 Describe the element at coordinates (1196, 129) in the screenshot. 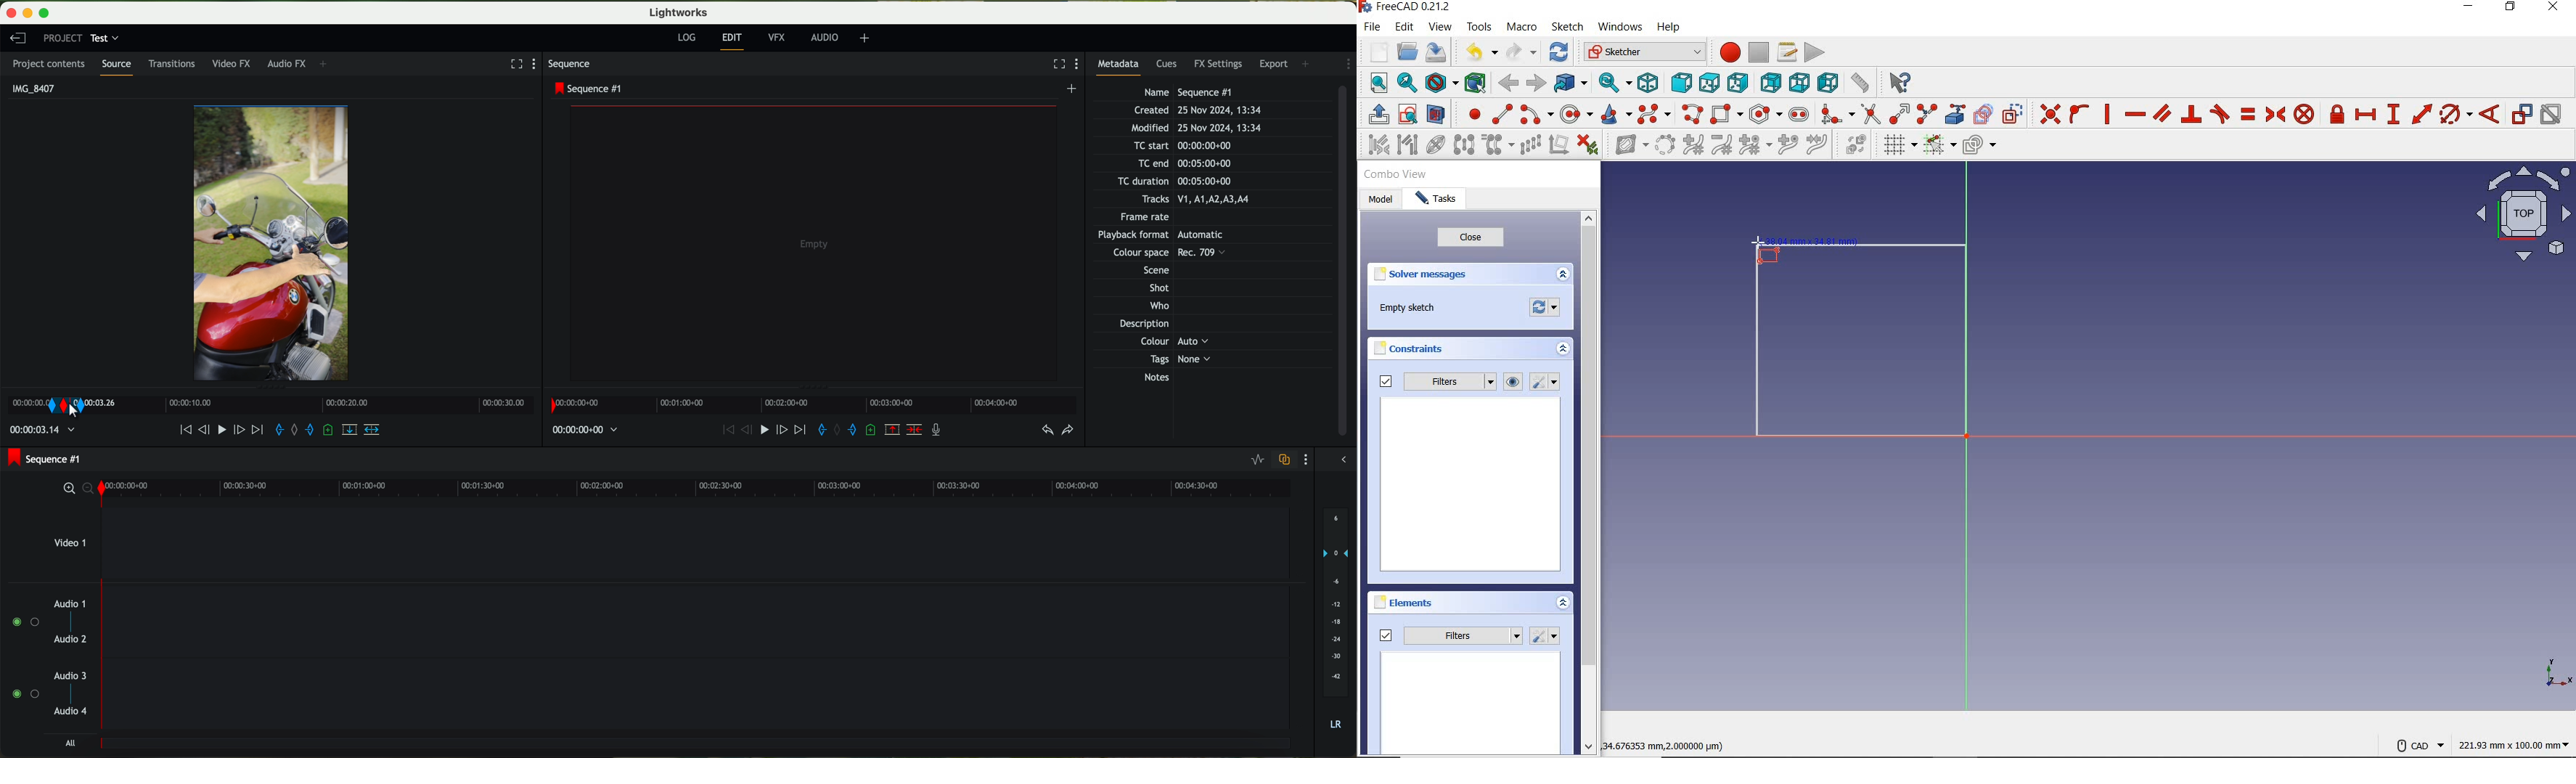

I see `Modified` at that location.